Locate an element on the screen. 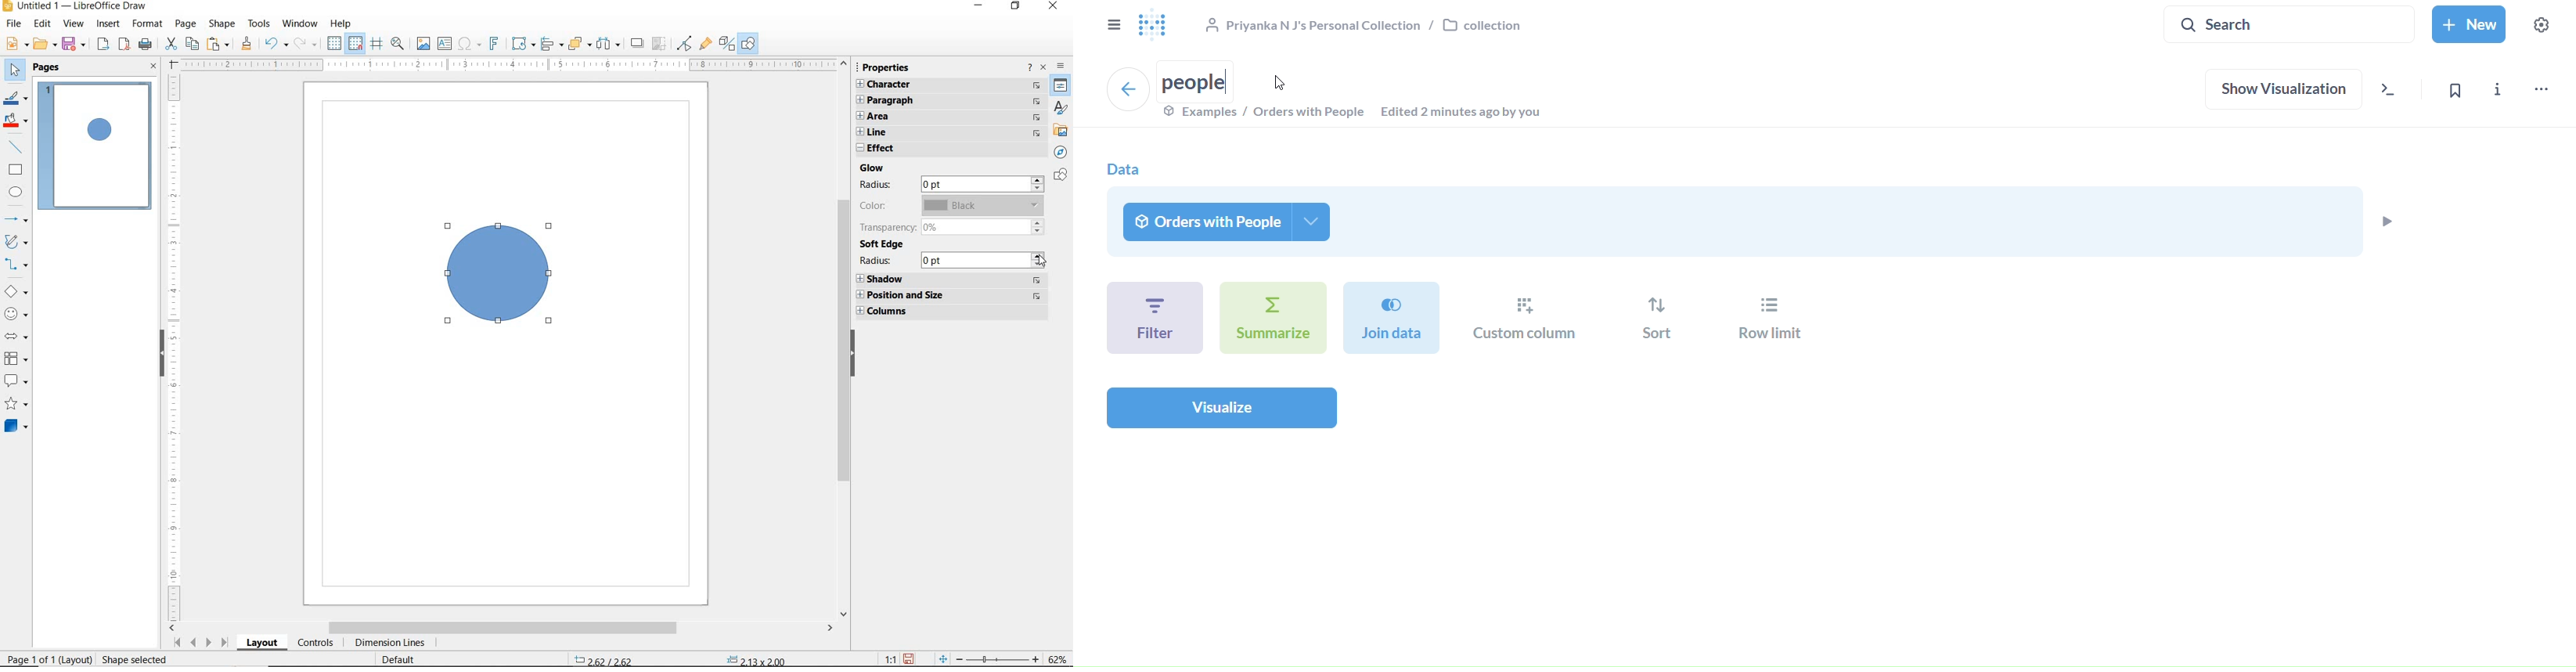 This screenshot has height=672, width=2576. SHADOW is located at coordinates (637, 43).